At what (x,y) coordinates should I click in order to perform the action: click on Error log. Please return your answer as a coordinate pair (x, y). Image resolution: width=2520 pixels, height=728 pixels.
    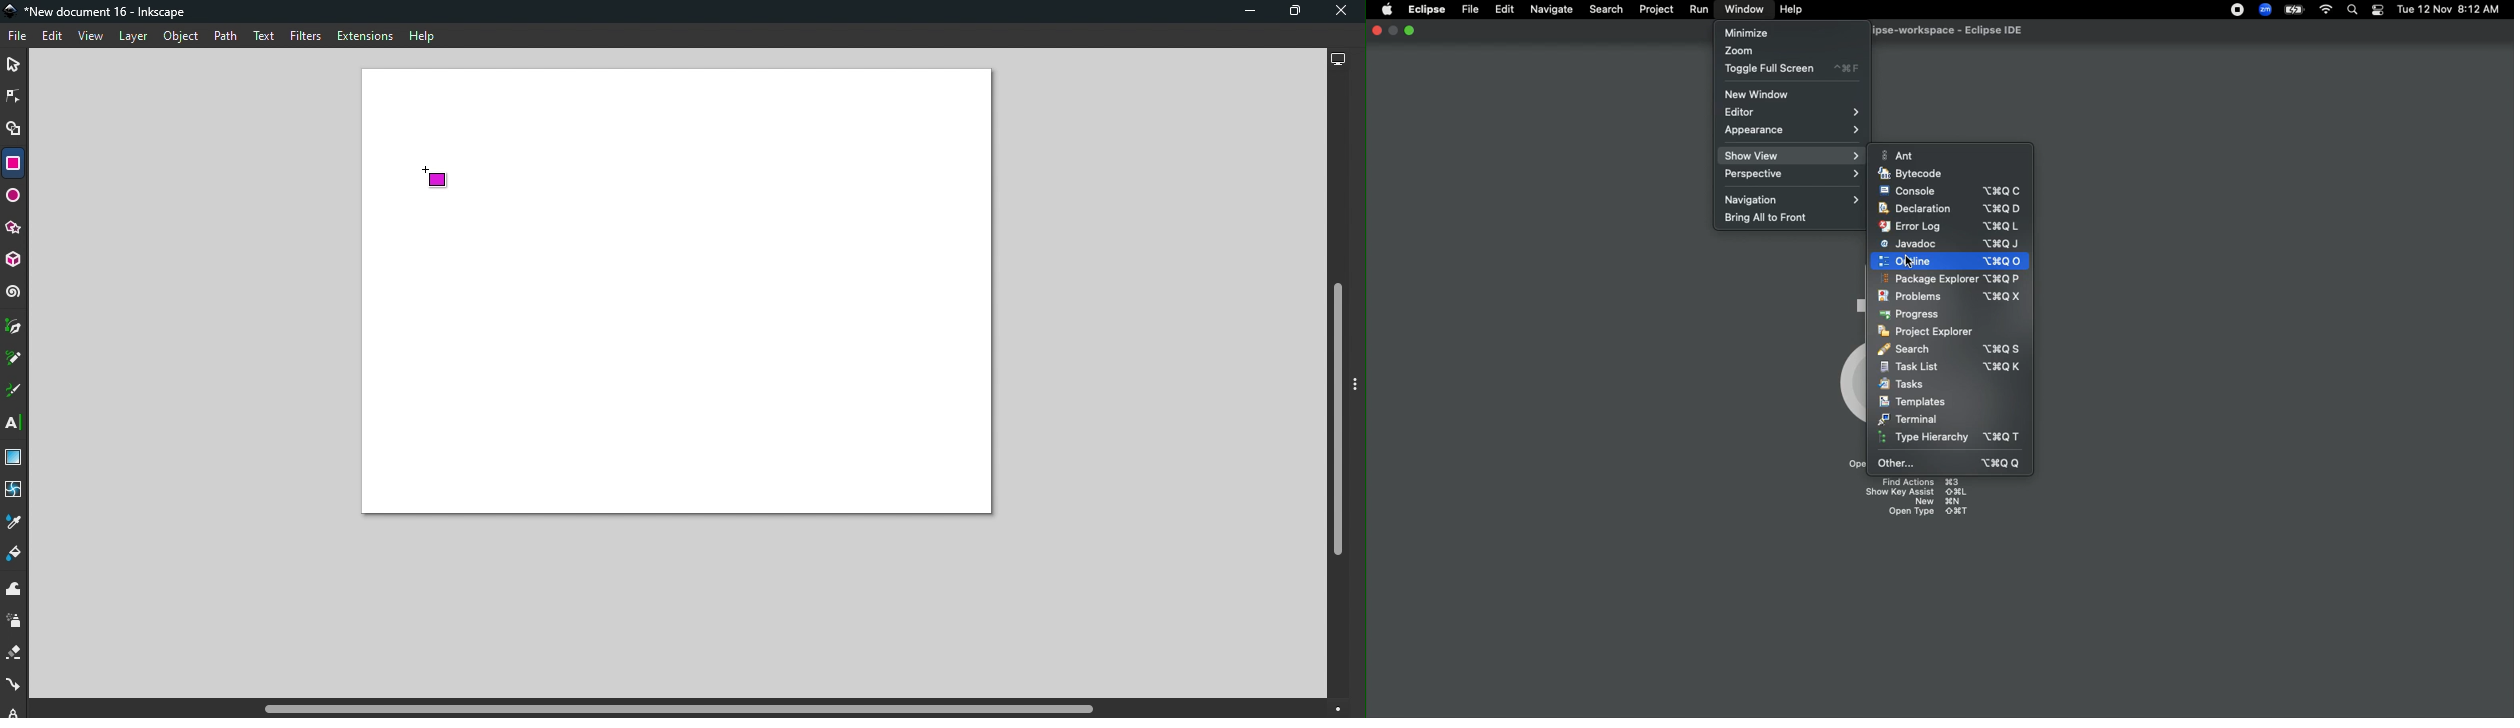
    Looking at the image, I should click on (1952, 227).